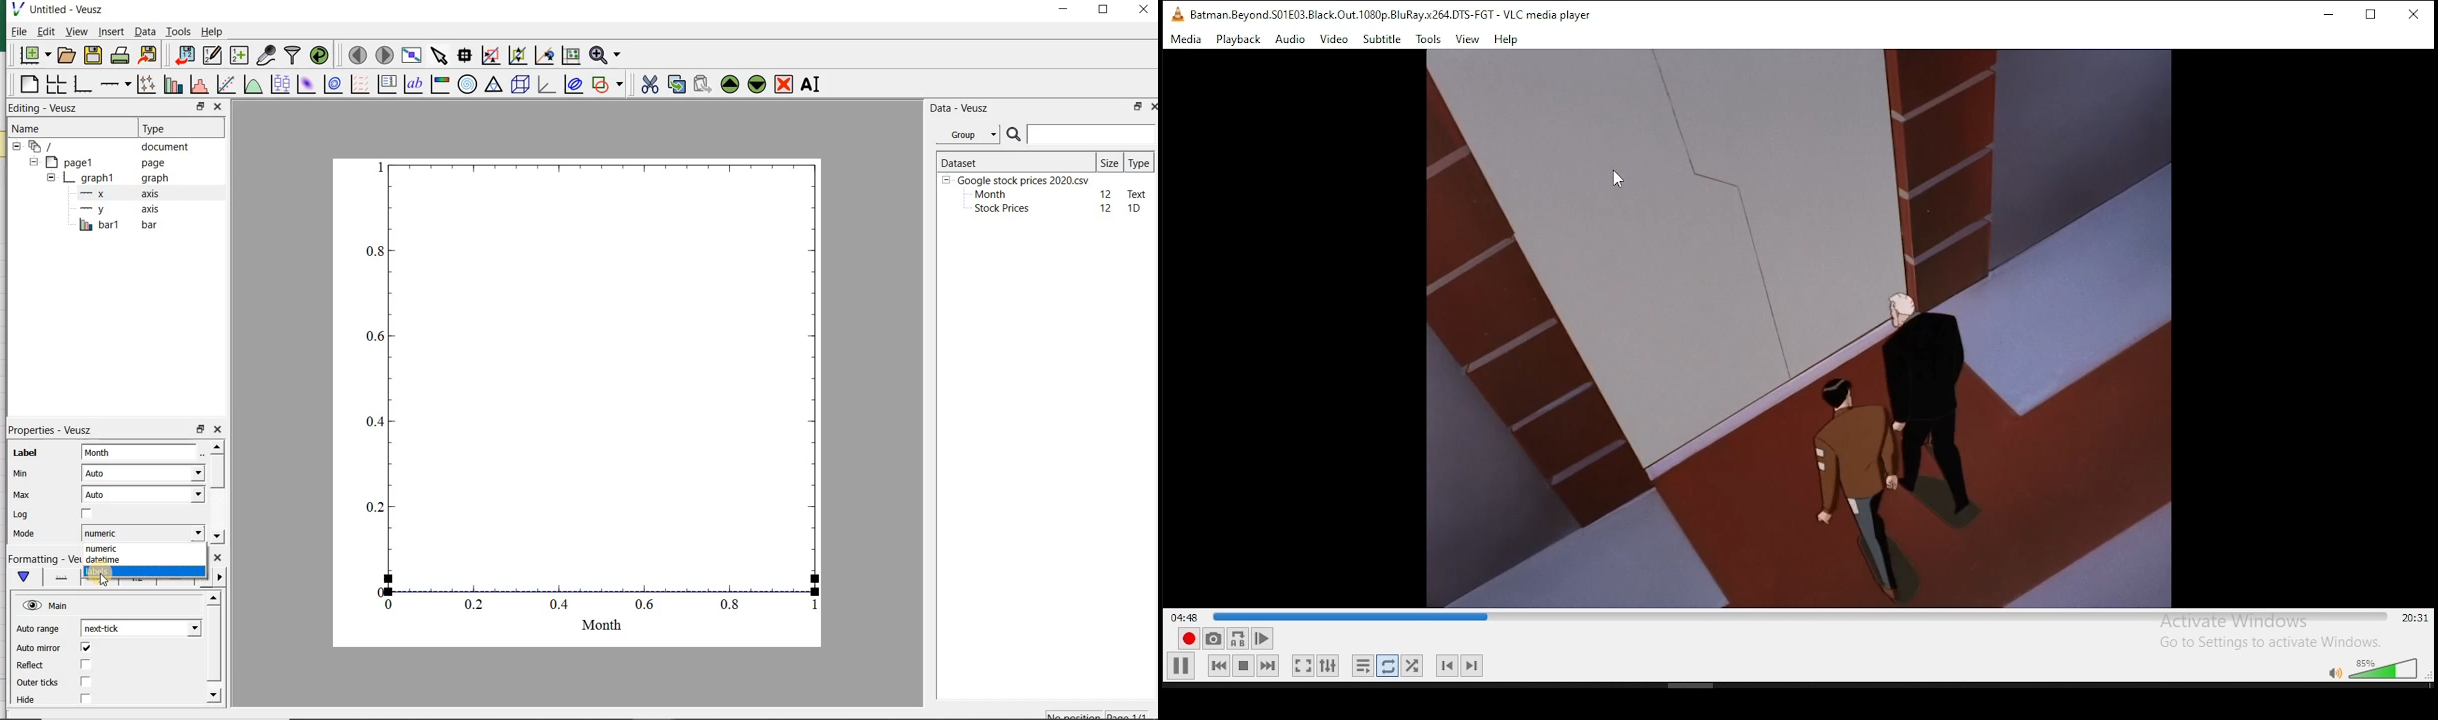  What do you see at coordinates (20, 514) in the screenshot?
I see `Log` at bounding box center [20, 514].